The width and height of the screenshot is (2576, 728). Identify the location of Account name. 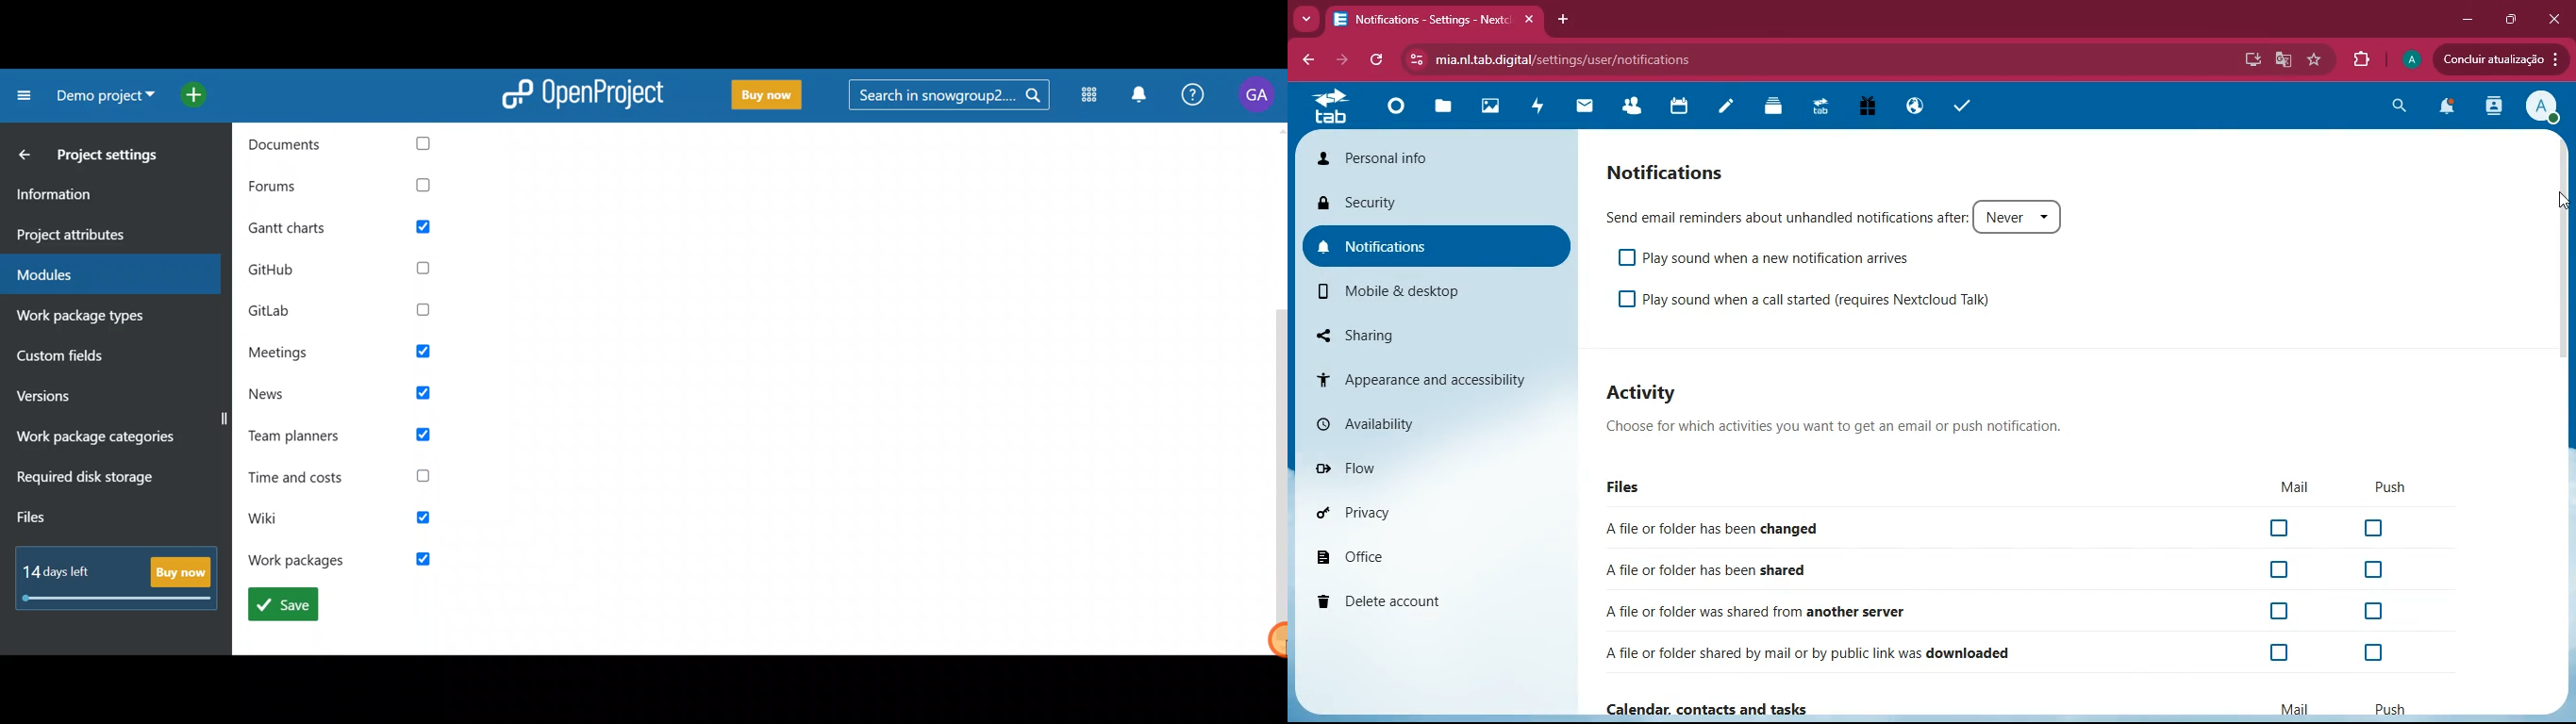
(1255, 98).